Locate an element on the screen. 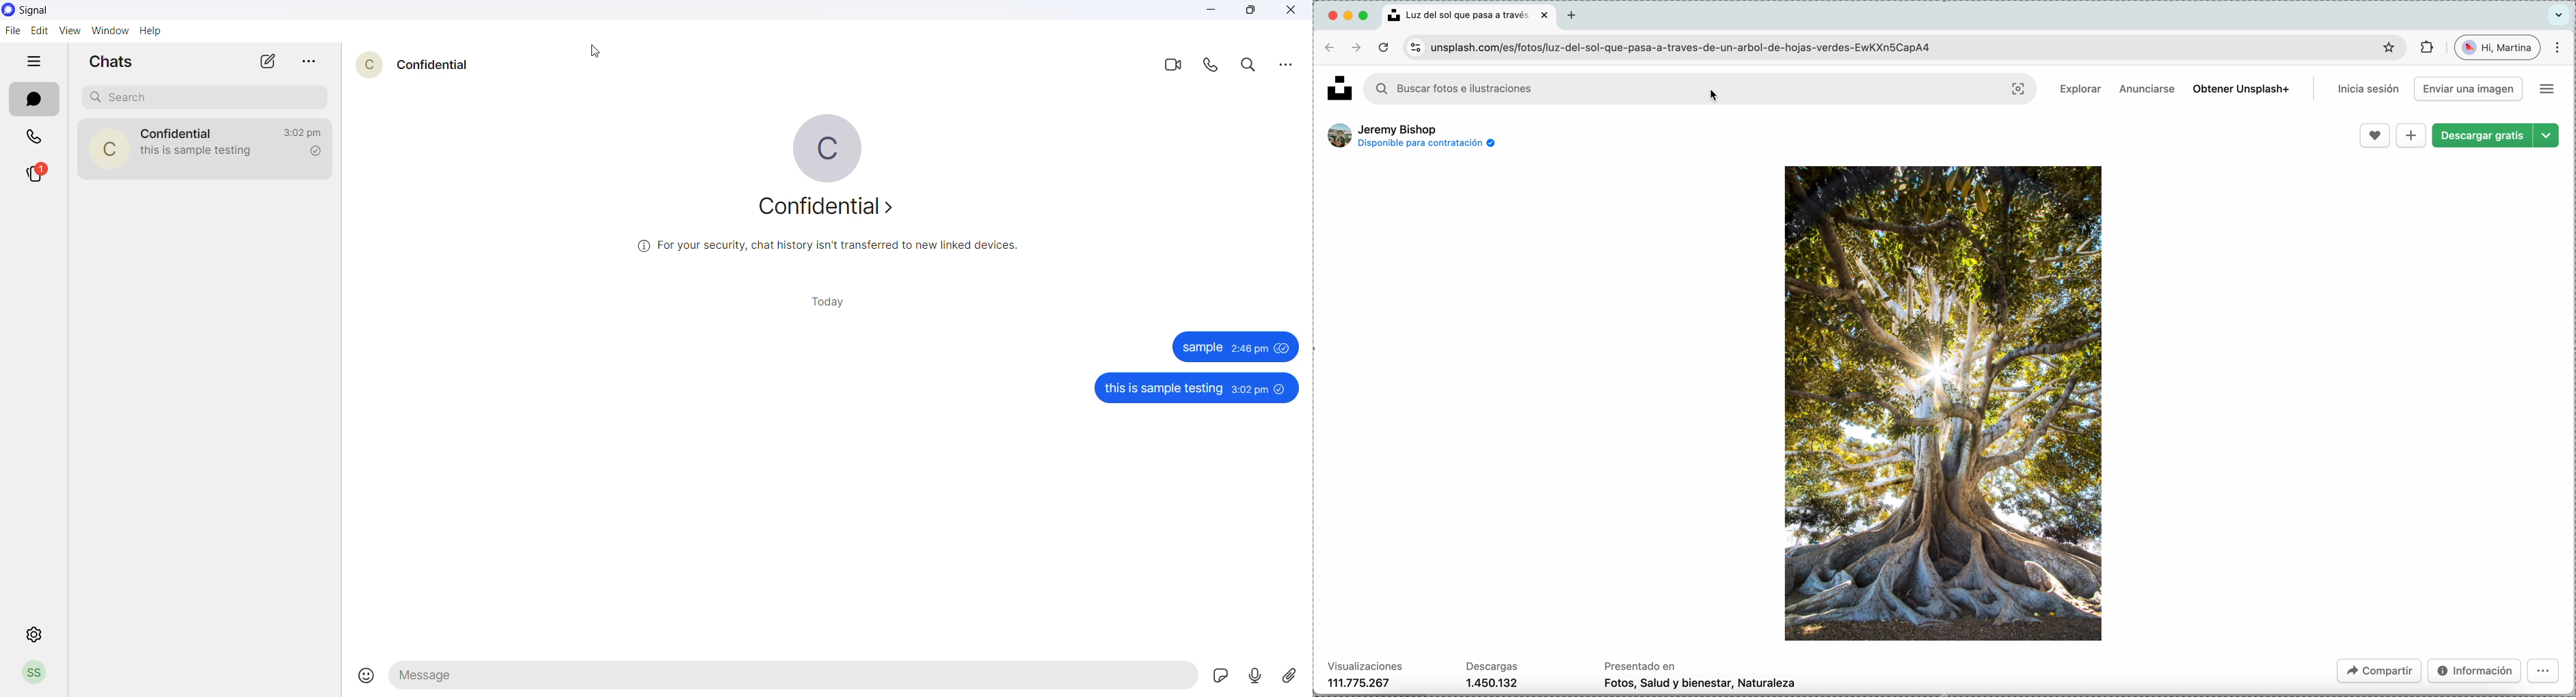 The width and height of the screenshot is (2576, 700). log in is located at coordinates (2367, 89).